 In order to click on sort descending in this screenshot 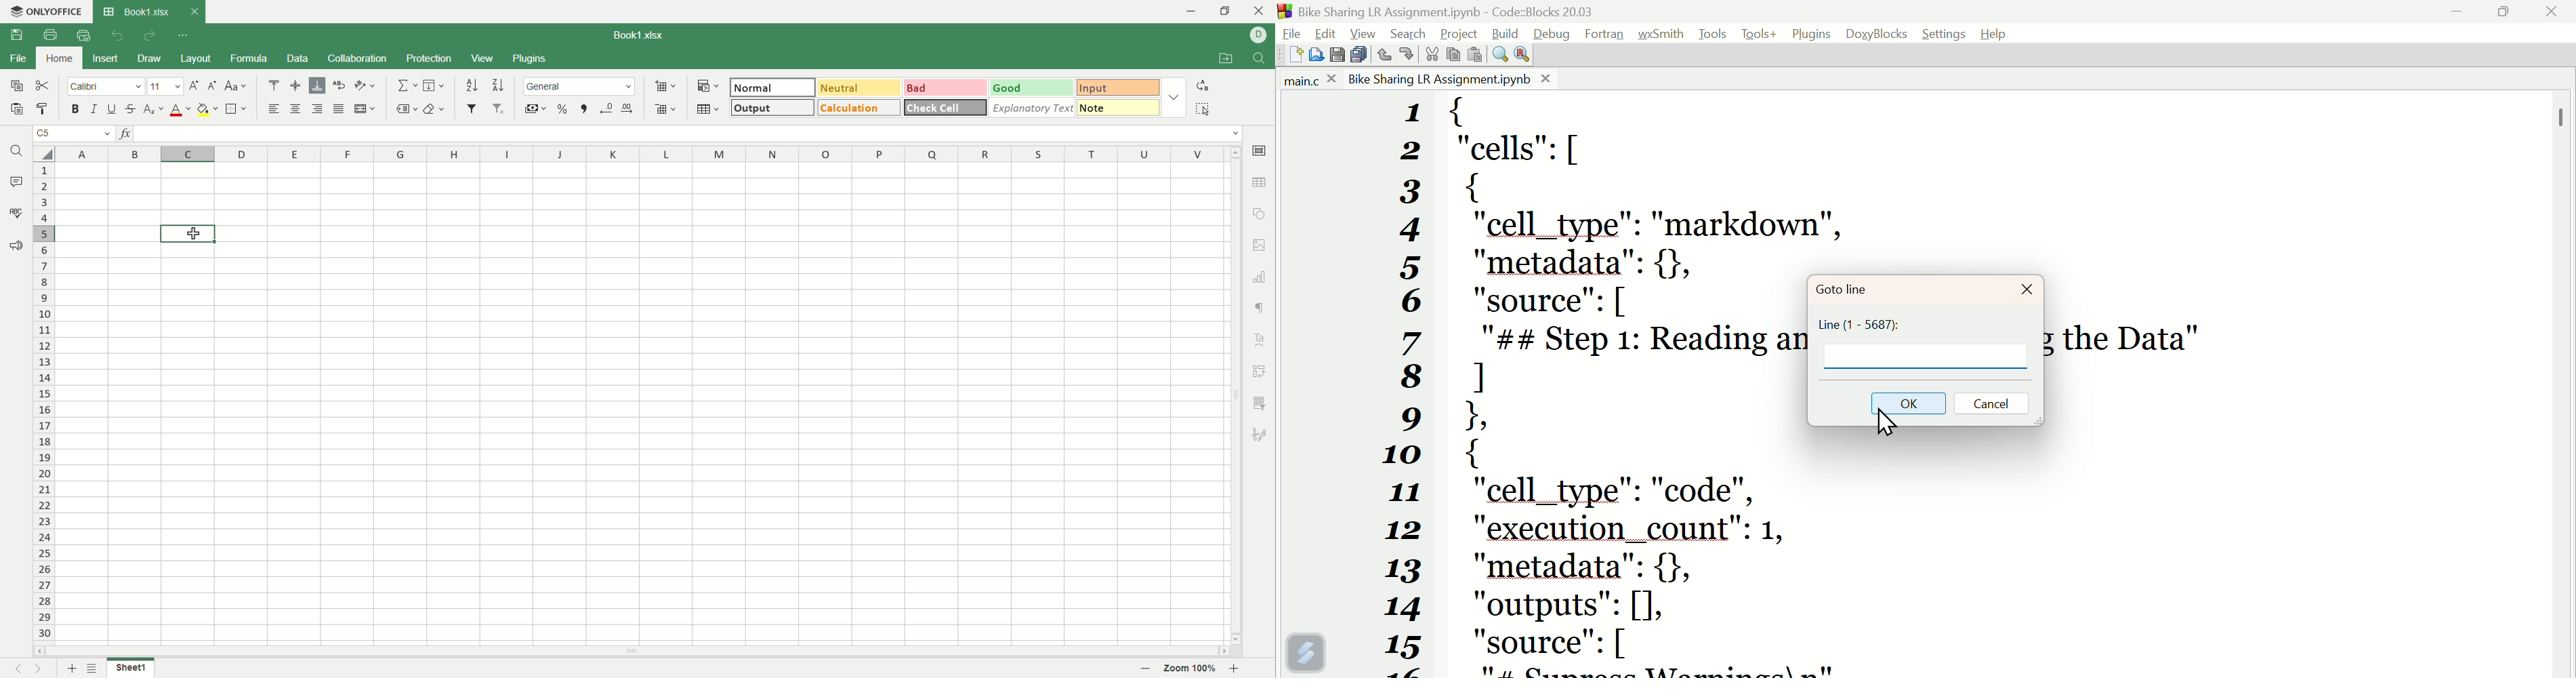, I will do `click(499, 85)`.